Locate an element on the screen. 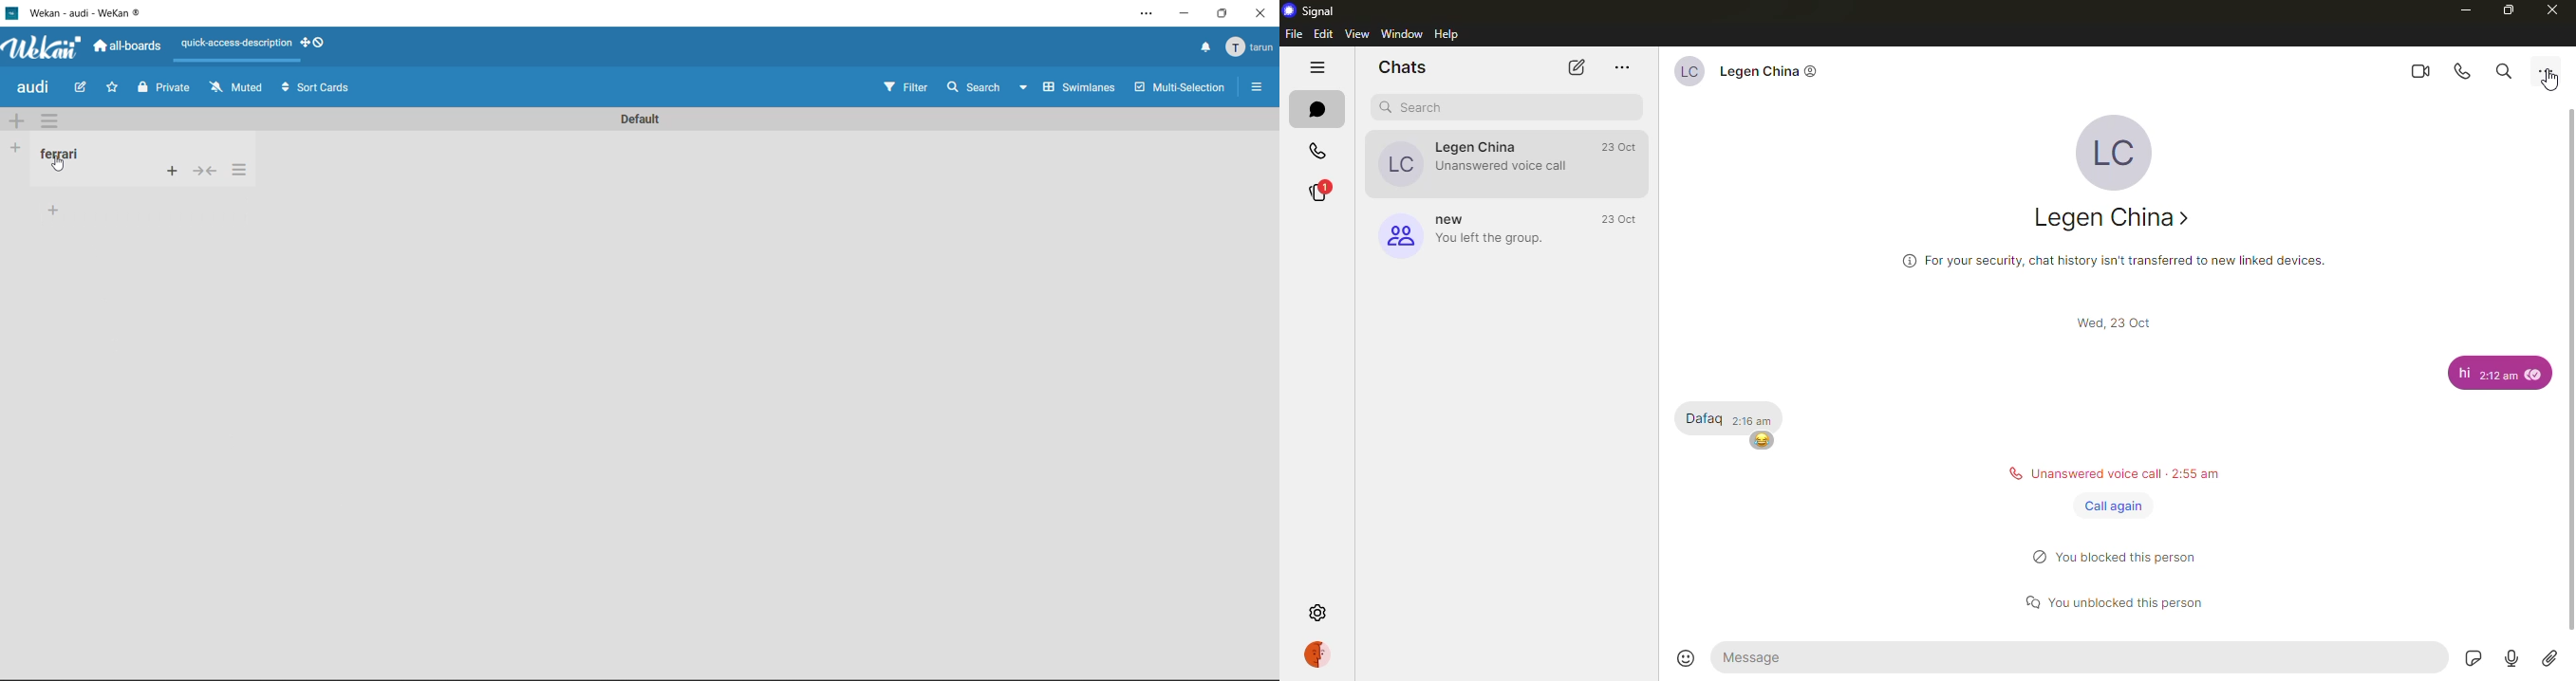  time is located at coordinates (1624, 217).